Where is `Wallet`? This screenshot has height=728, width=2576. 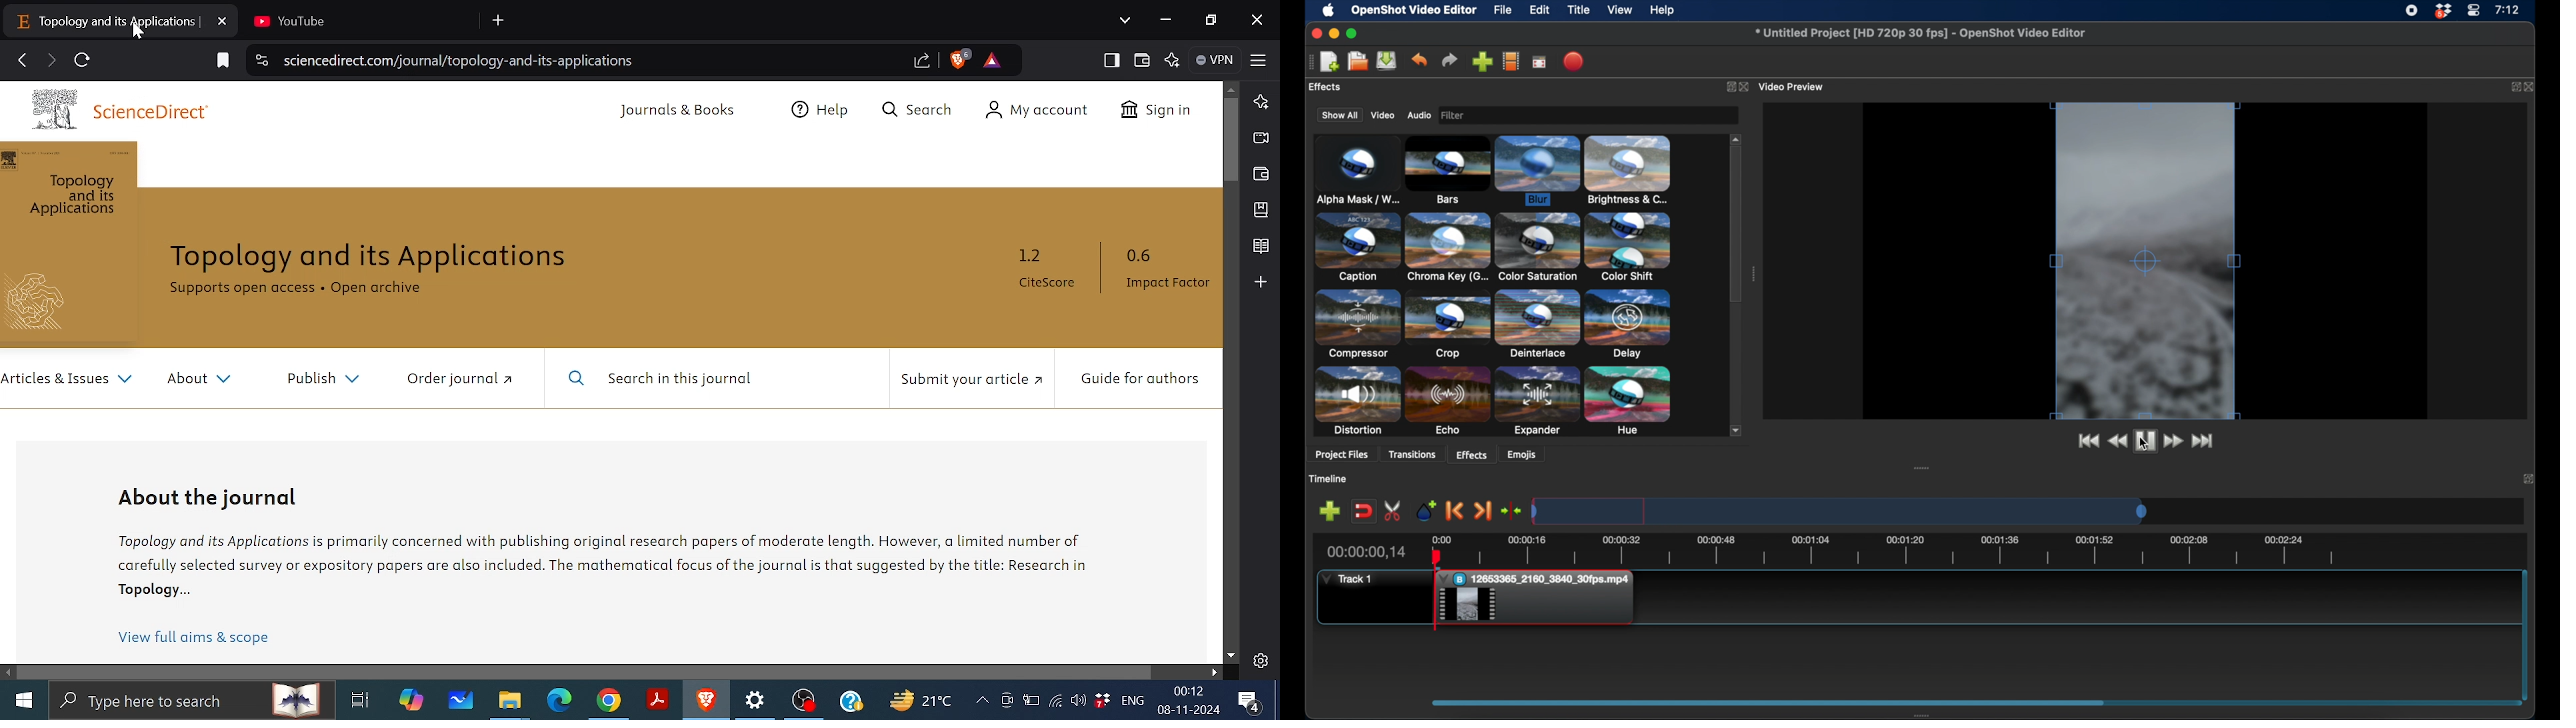
Wallet is located at coordinates (1261, 174).